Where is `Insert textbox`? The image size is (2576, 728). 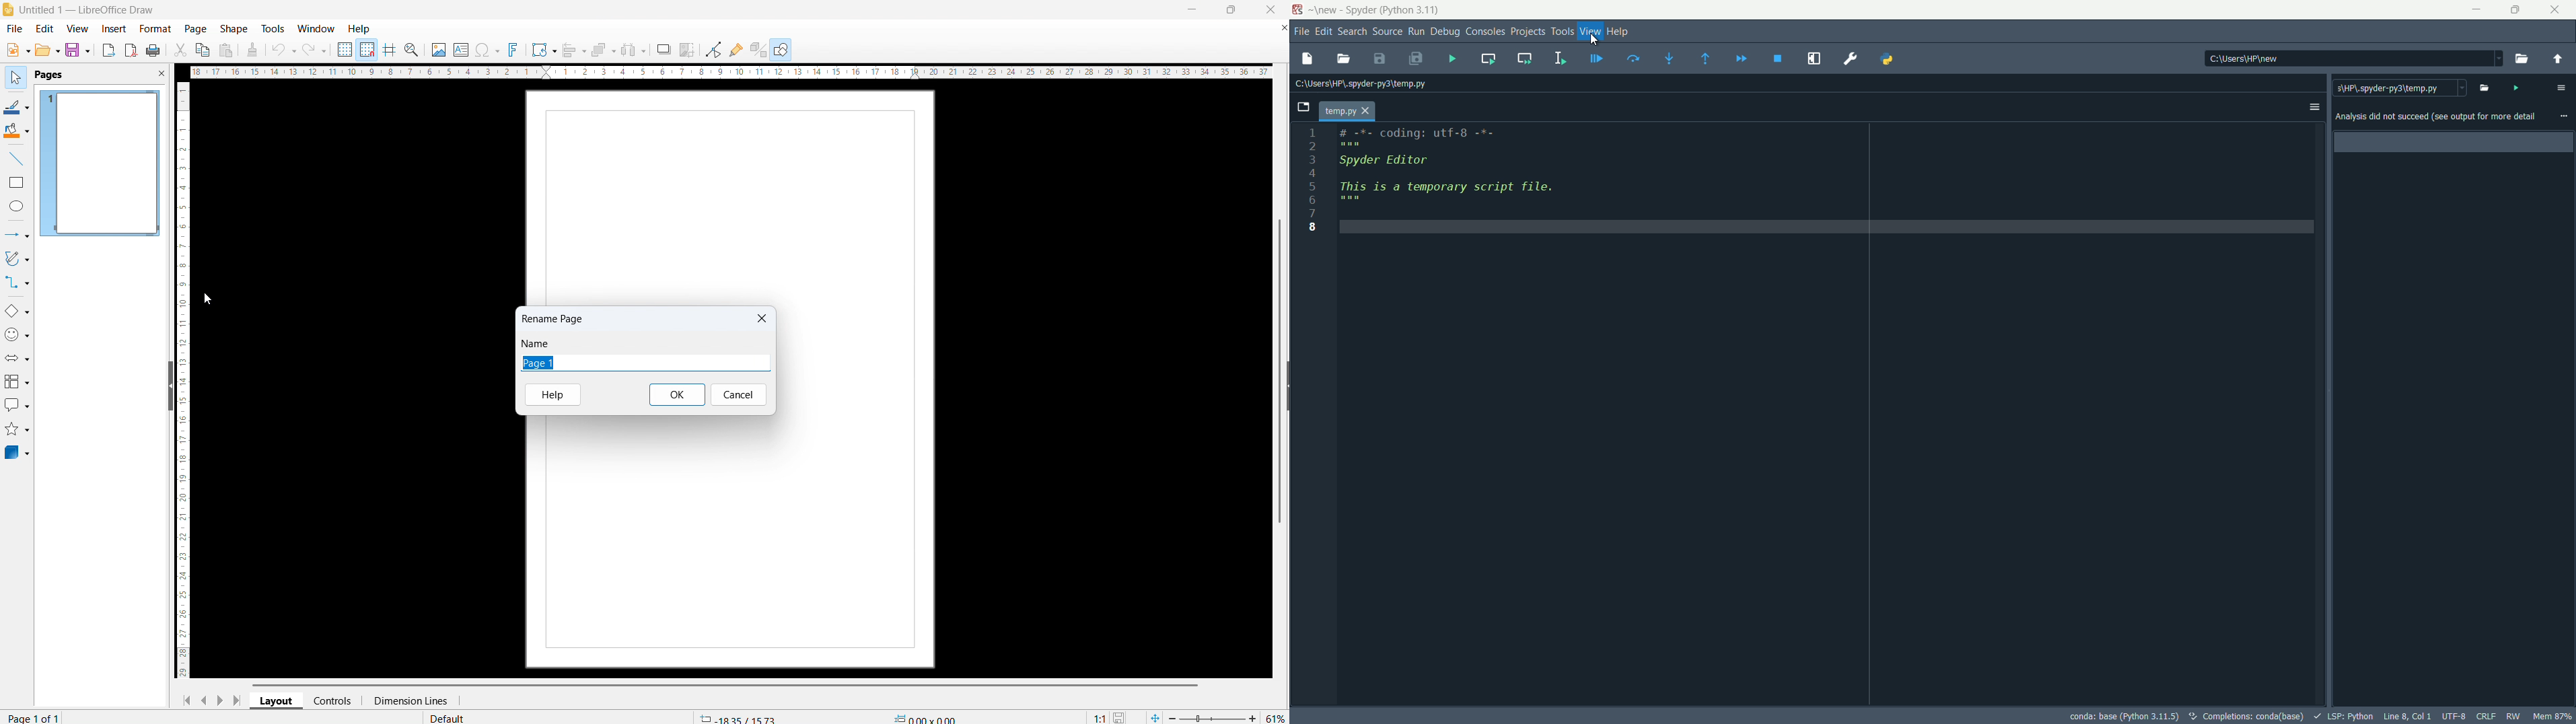
Insert textbox is located at coordinates (462, 50).